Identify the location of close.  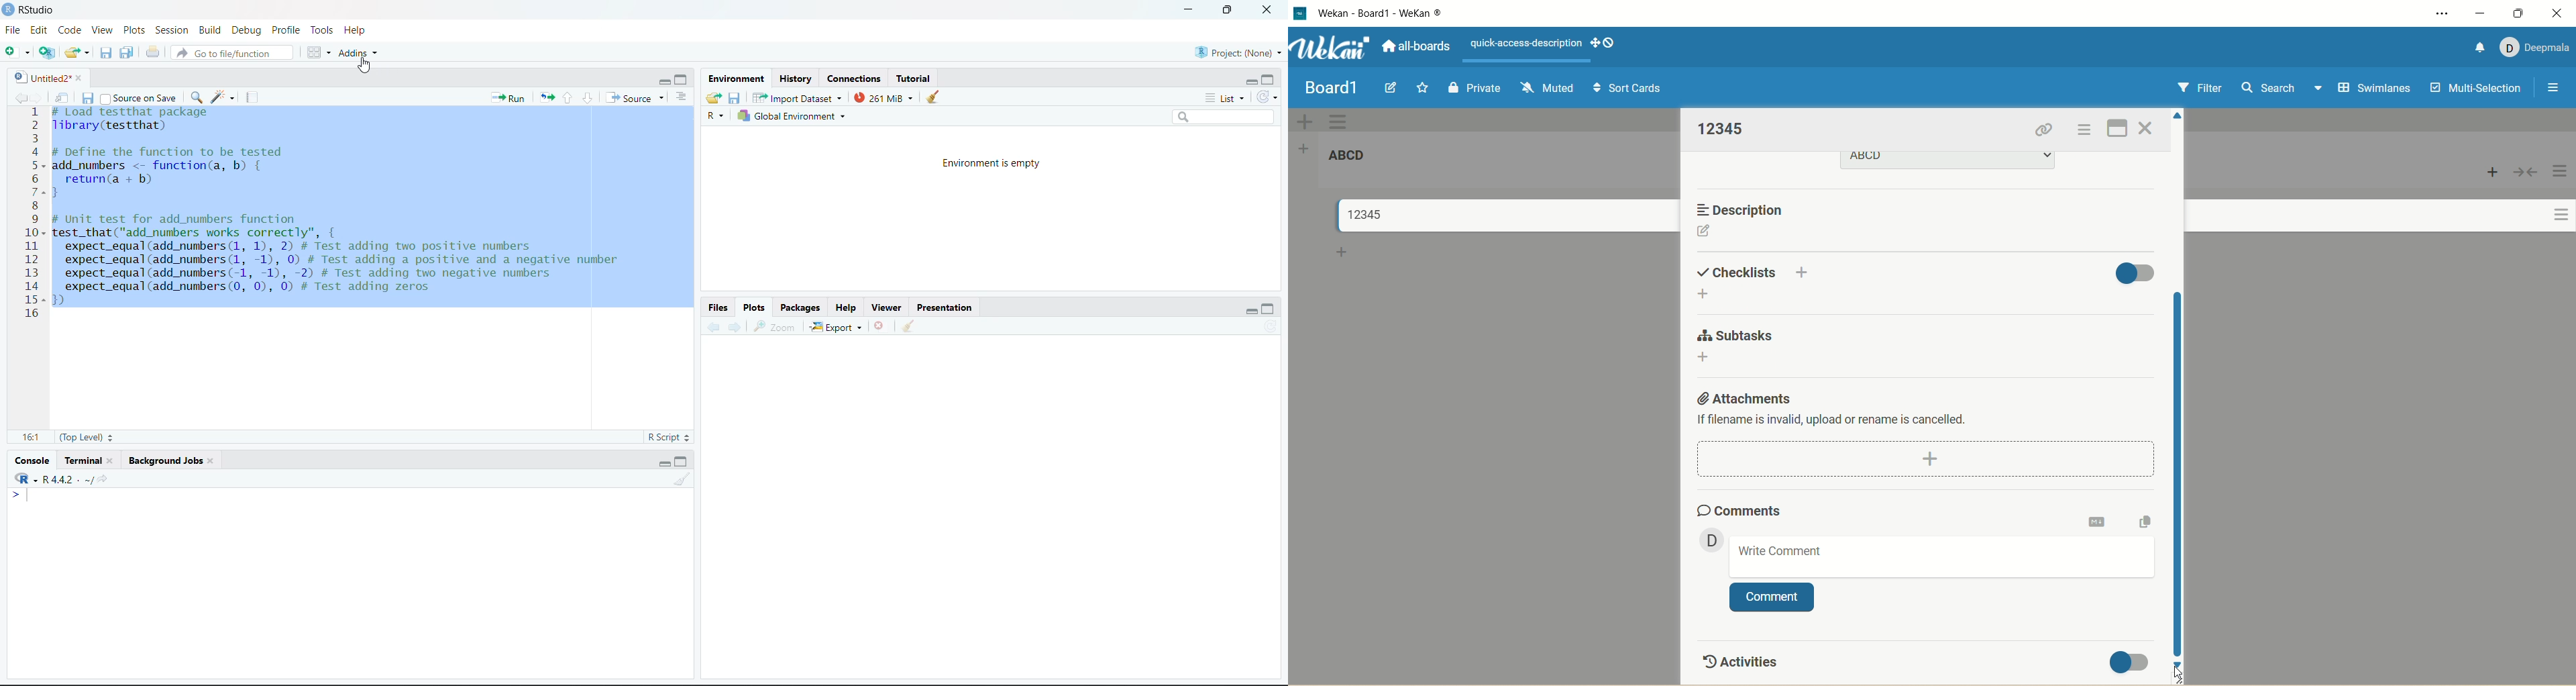
(2146, 129).